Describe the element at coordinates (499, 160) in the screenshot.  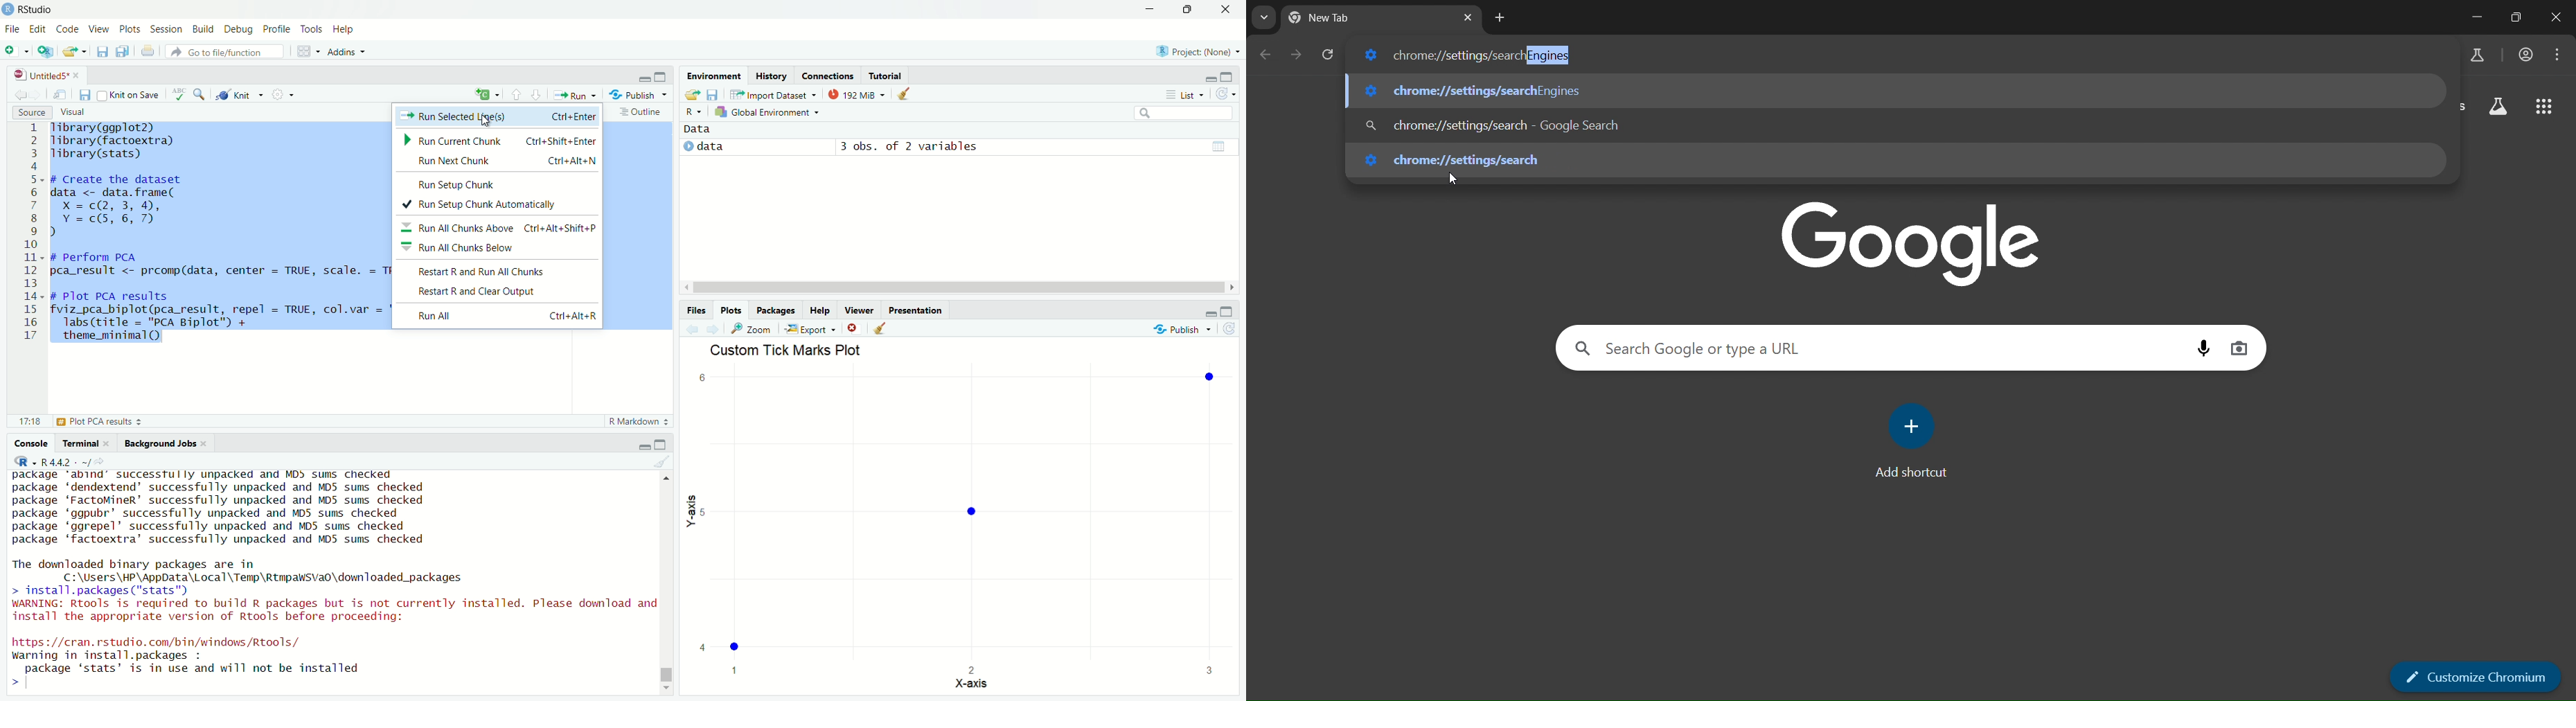
I see `run next chunk` at that location.